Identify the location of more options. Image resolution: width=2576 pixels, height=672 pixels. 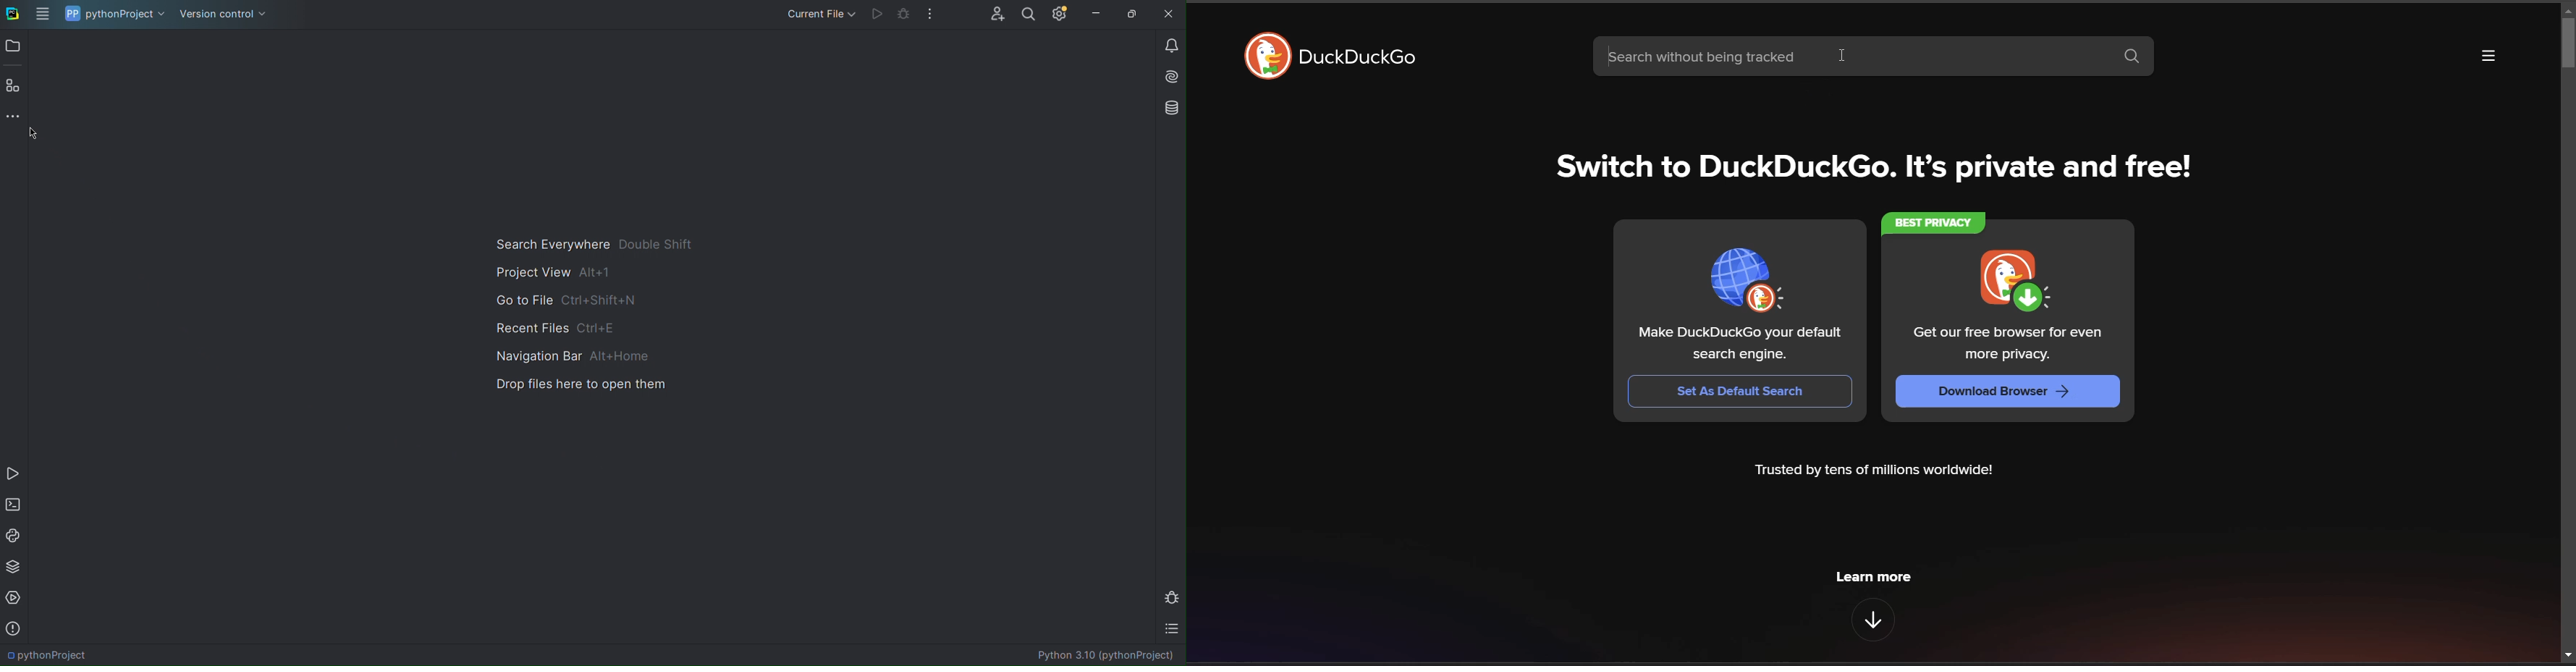
(2486, 55).